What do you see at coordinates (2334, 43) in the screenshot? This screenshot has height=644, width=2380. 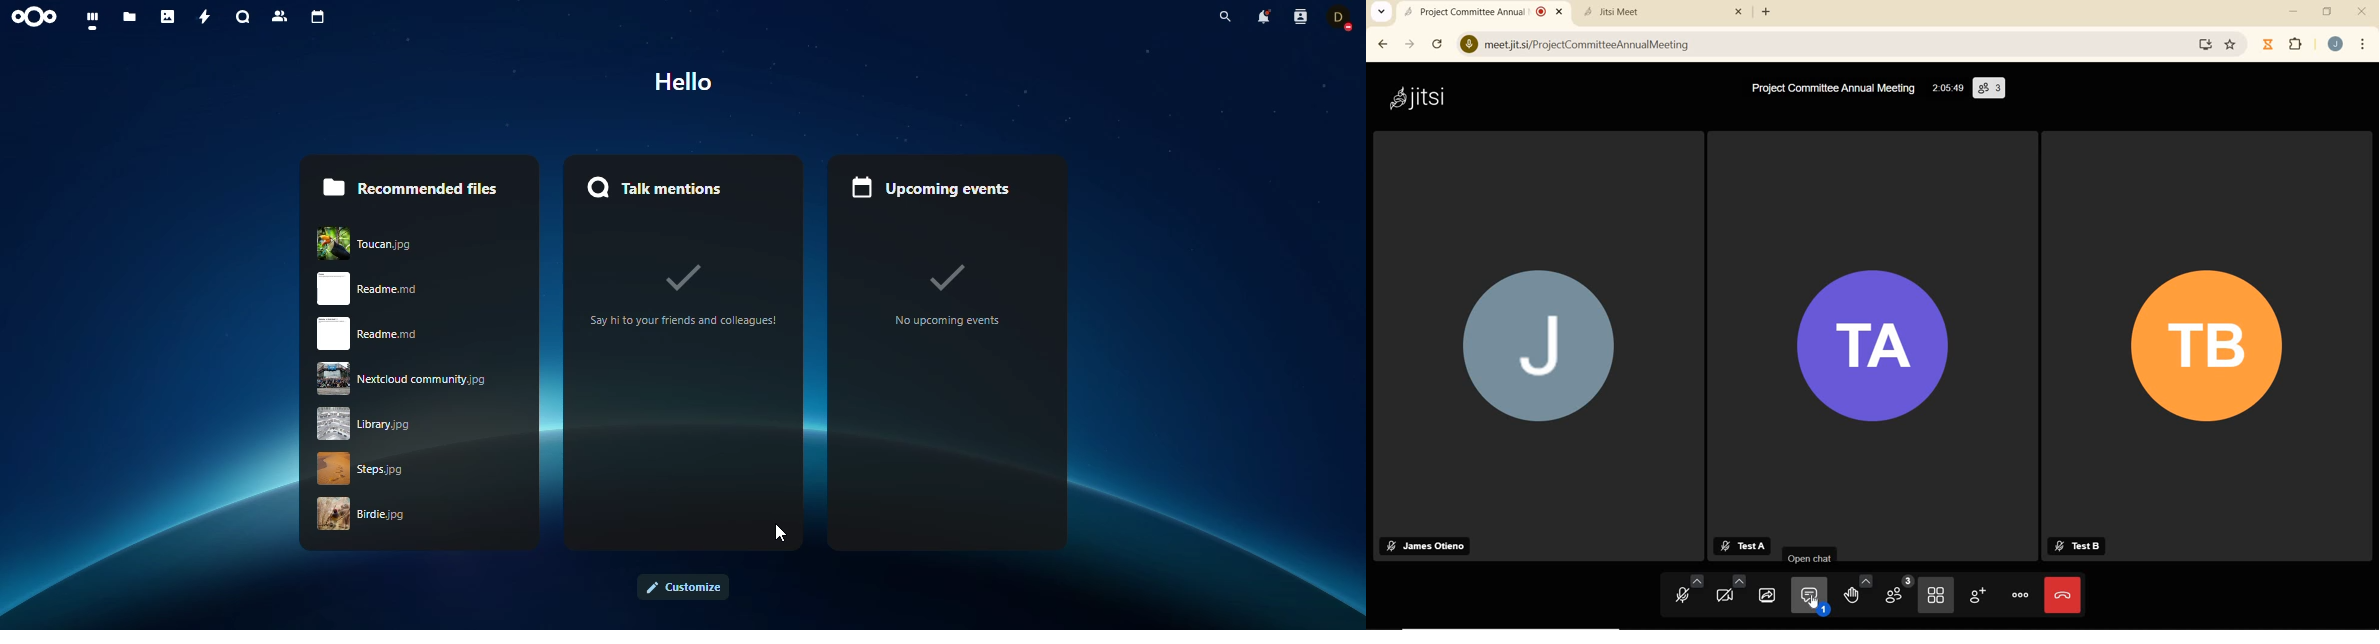 I see `account` at bounding box center [2334, 43].